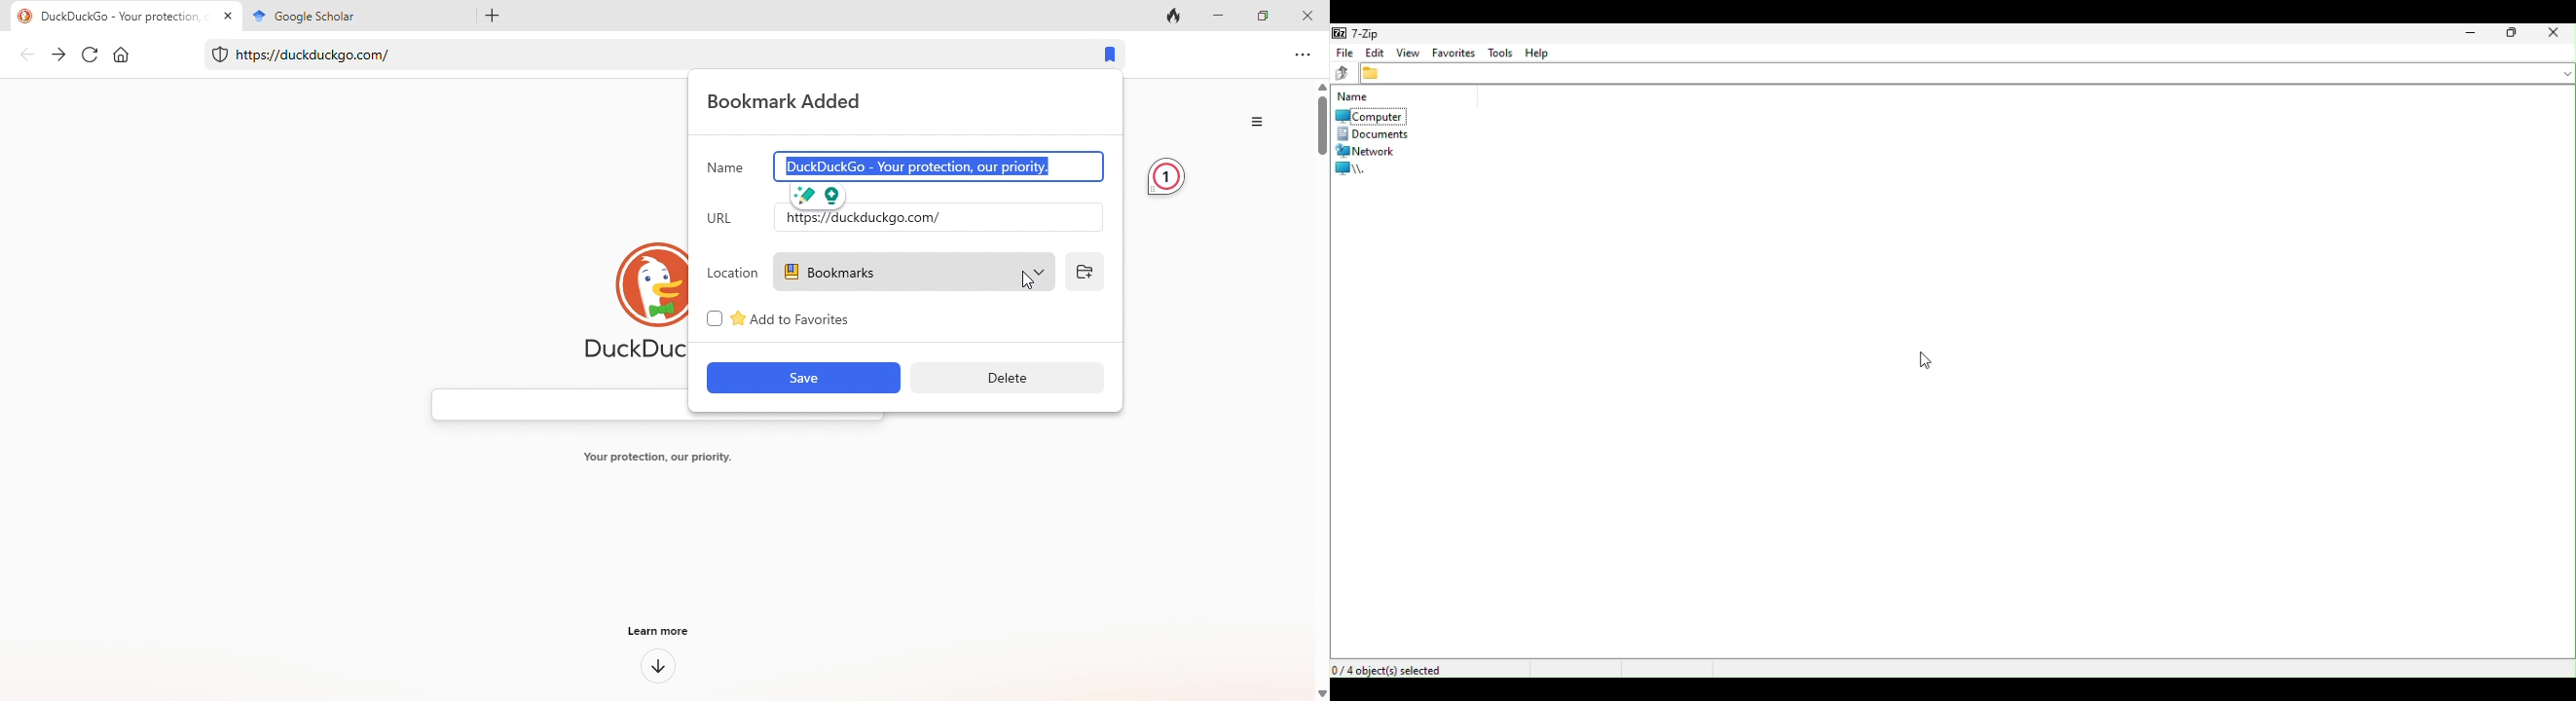 This screenshot has width=2576, height=728. What do you see at coordinates (919, 272) in the screenshot?
I see `bookmarks` at bounding box center [919, 272].